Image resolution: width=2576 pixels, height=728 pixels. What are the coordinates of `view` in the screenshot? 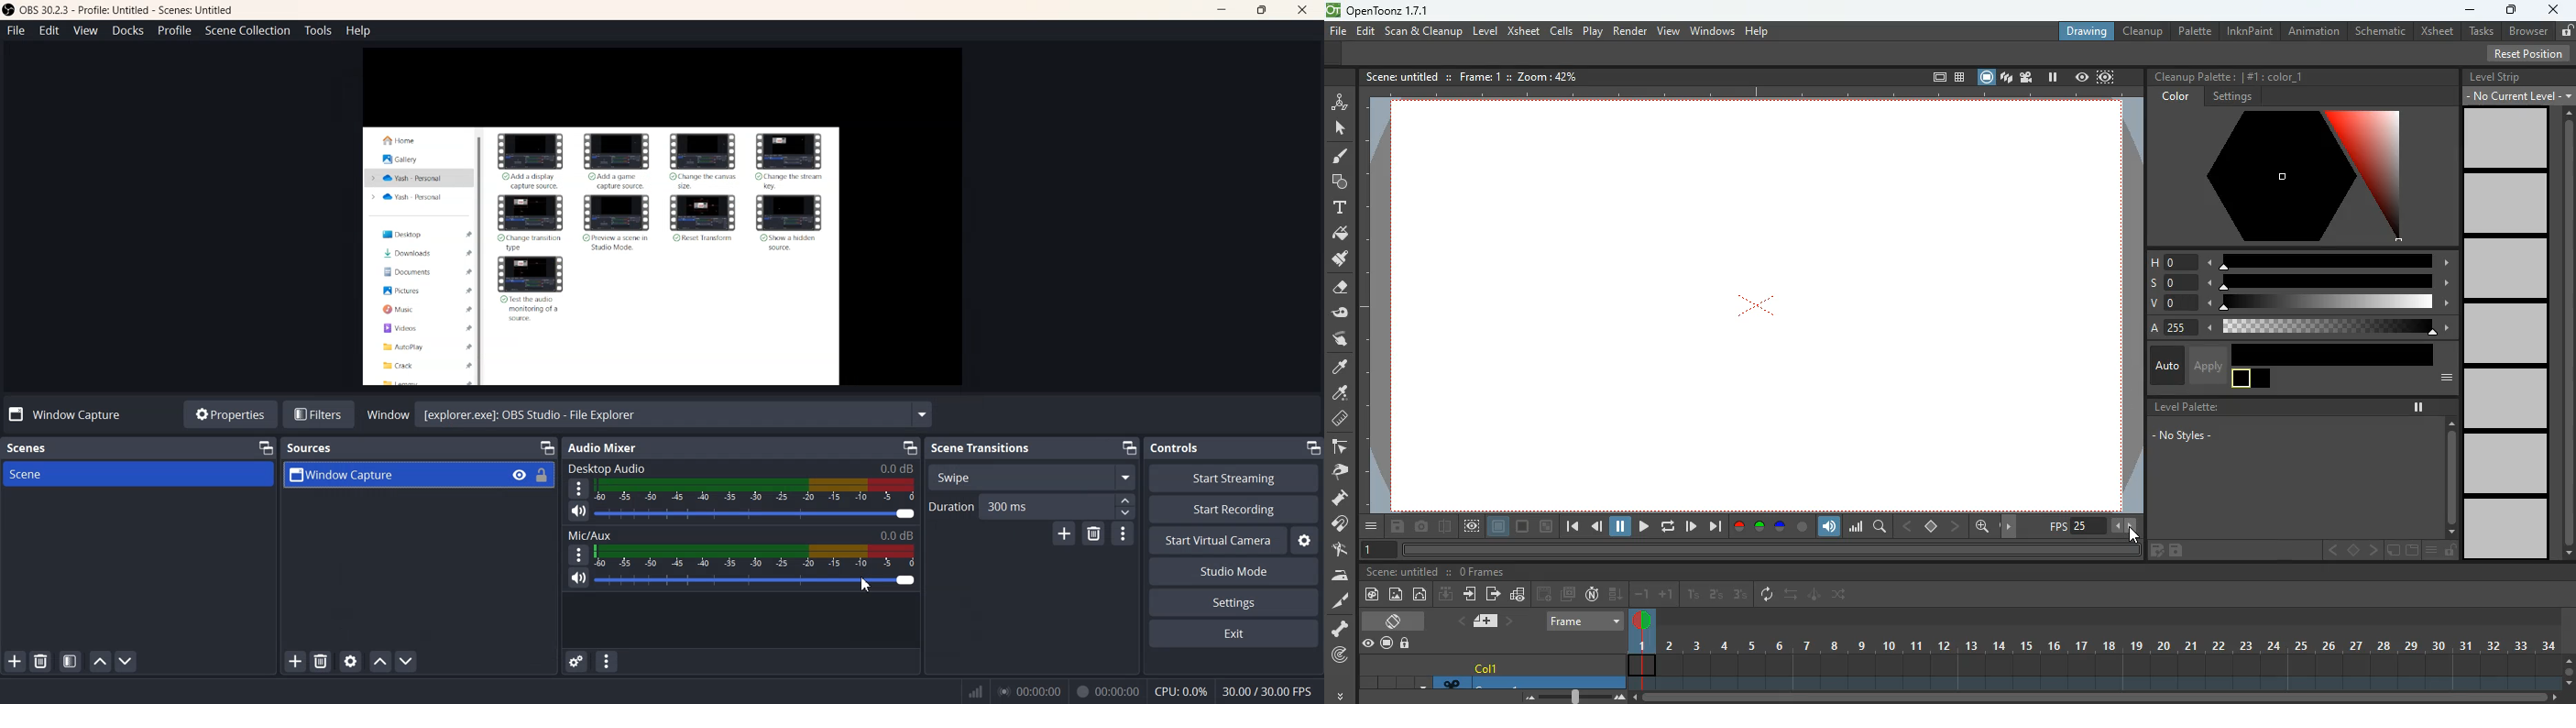 It's located at (2080, 76).